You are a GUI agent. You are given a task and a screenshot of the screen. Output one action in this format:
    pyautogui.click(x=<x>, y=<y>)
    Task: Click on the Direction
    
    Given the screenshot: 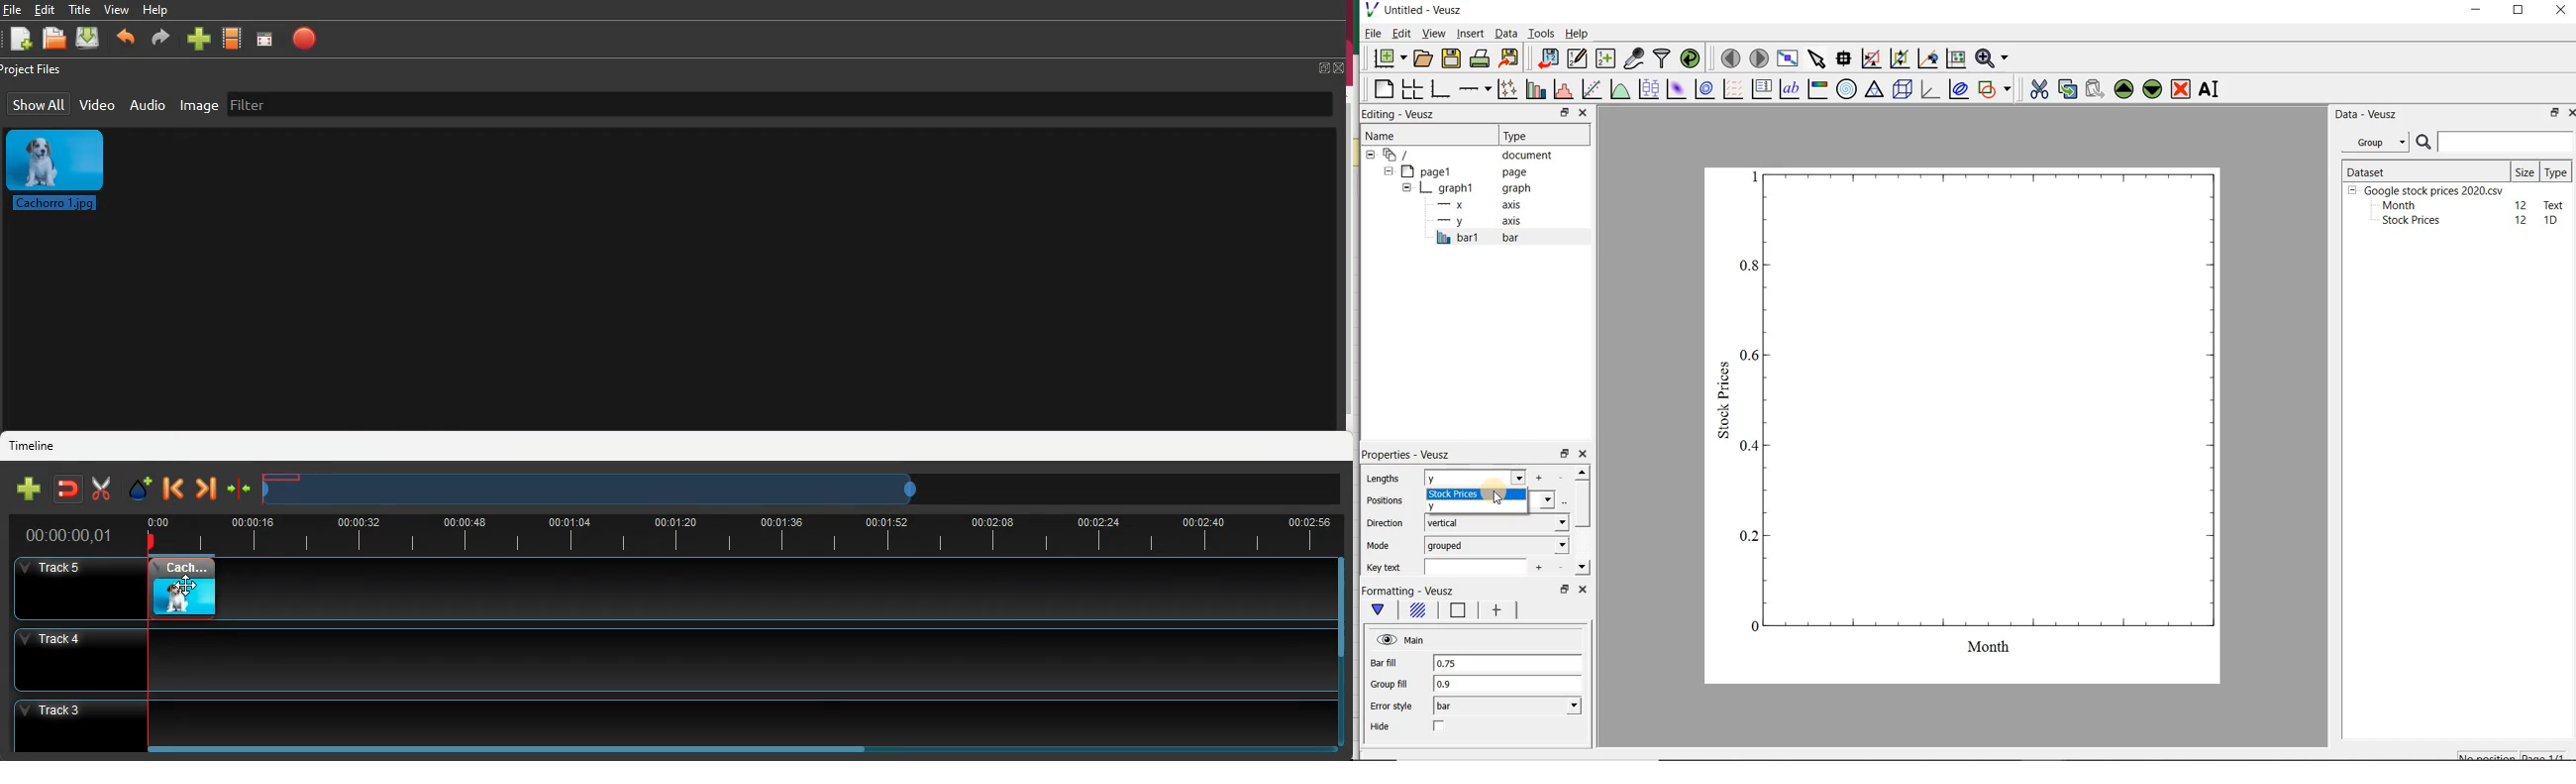 What is the action you would take?
    pyautogui.click(x=1387, y=525)
    